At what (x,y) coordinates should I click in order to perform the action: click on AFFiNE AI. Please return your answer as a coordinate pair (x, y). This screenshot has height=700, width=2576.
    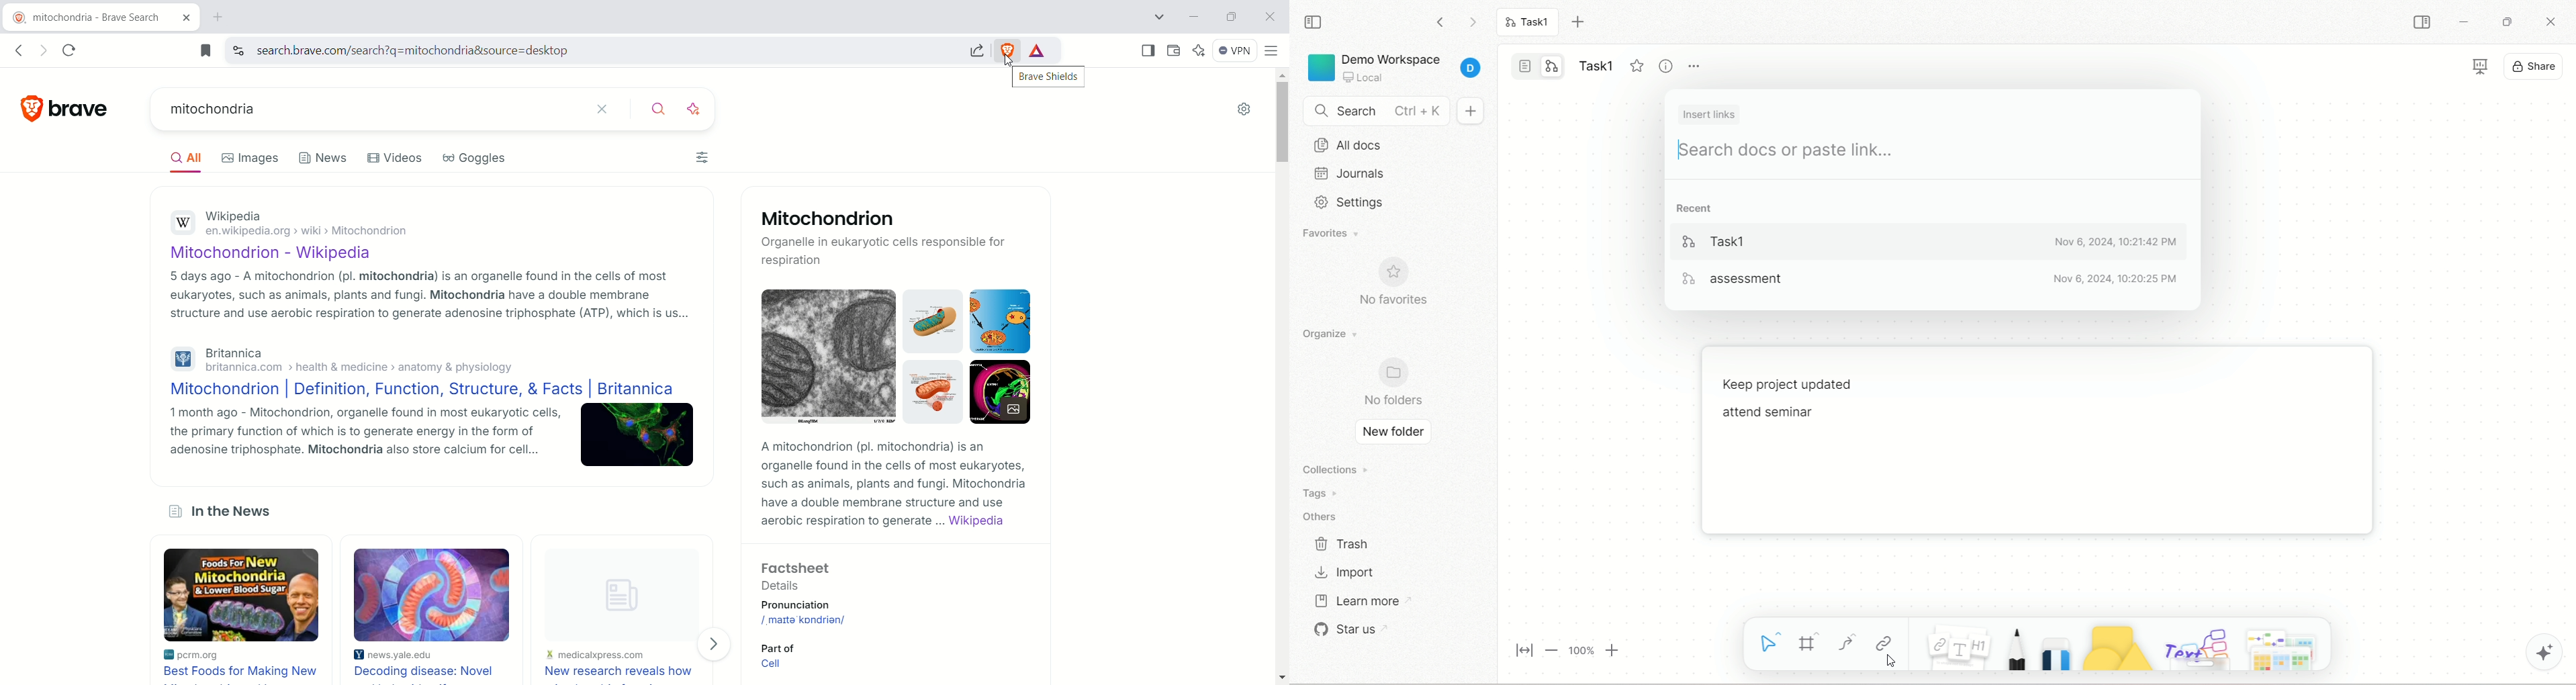
    Looking at the image, I should click on (2547, 649).